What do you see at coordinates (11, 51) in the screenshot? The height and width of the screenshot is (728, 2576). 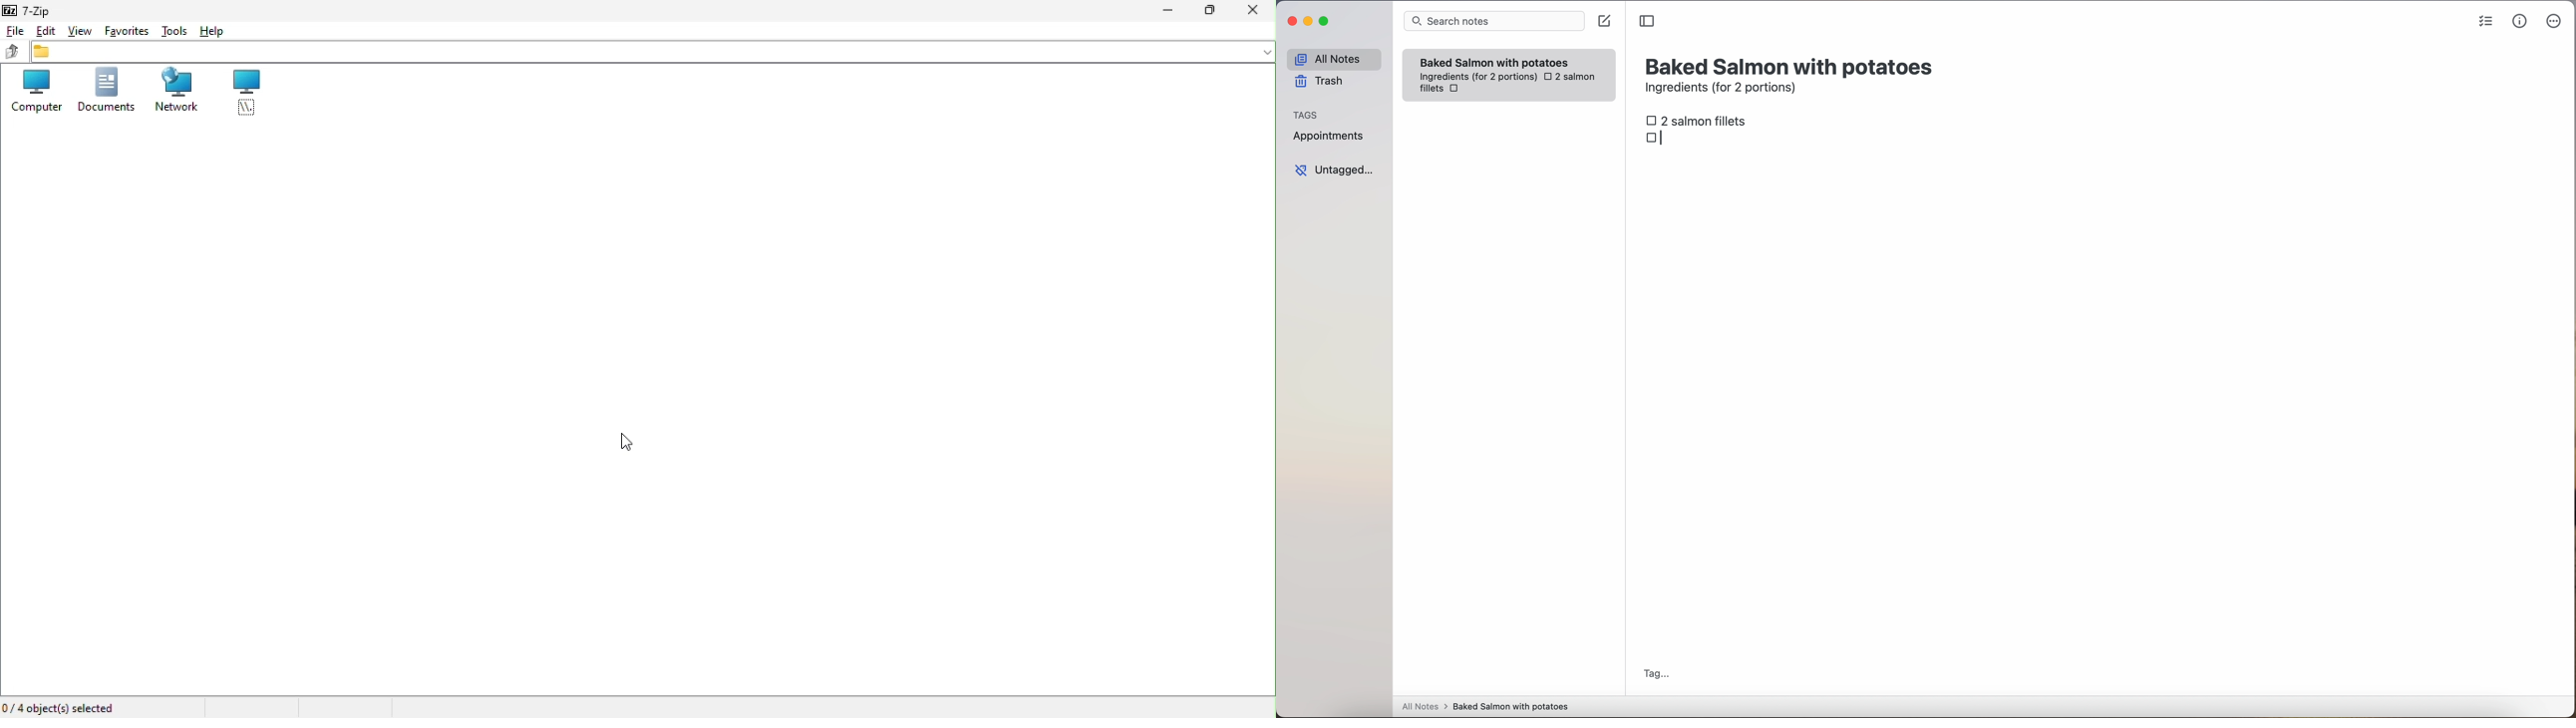 I see `up` at bounding box center [11, 51].